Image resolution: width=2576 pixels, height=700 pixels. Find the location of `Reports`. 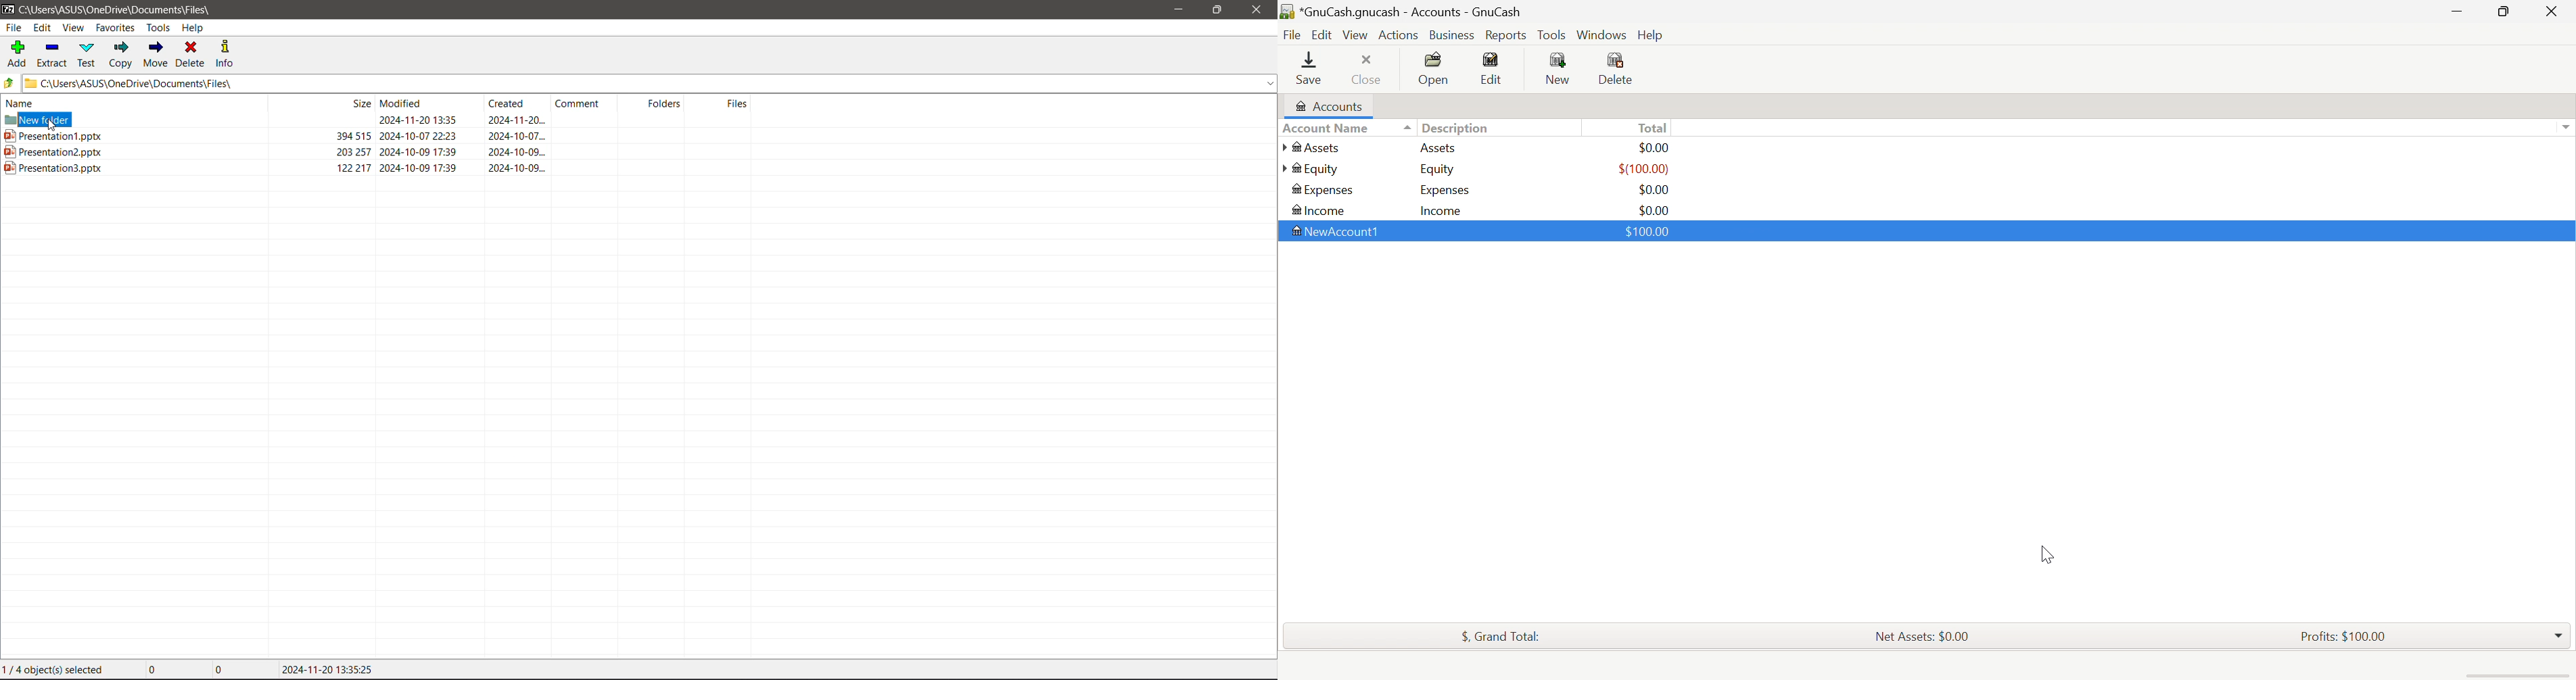

Reports is located at coordinates (1507, 35).